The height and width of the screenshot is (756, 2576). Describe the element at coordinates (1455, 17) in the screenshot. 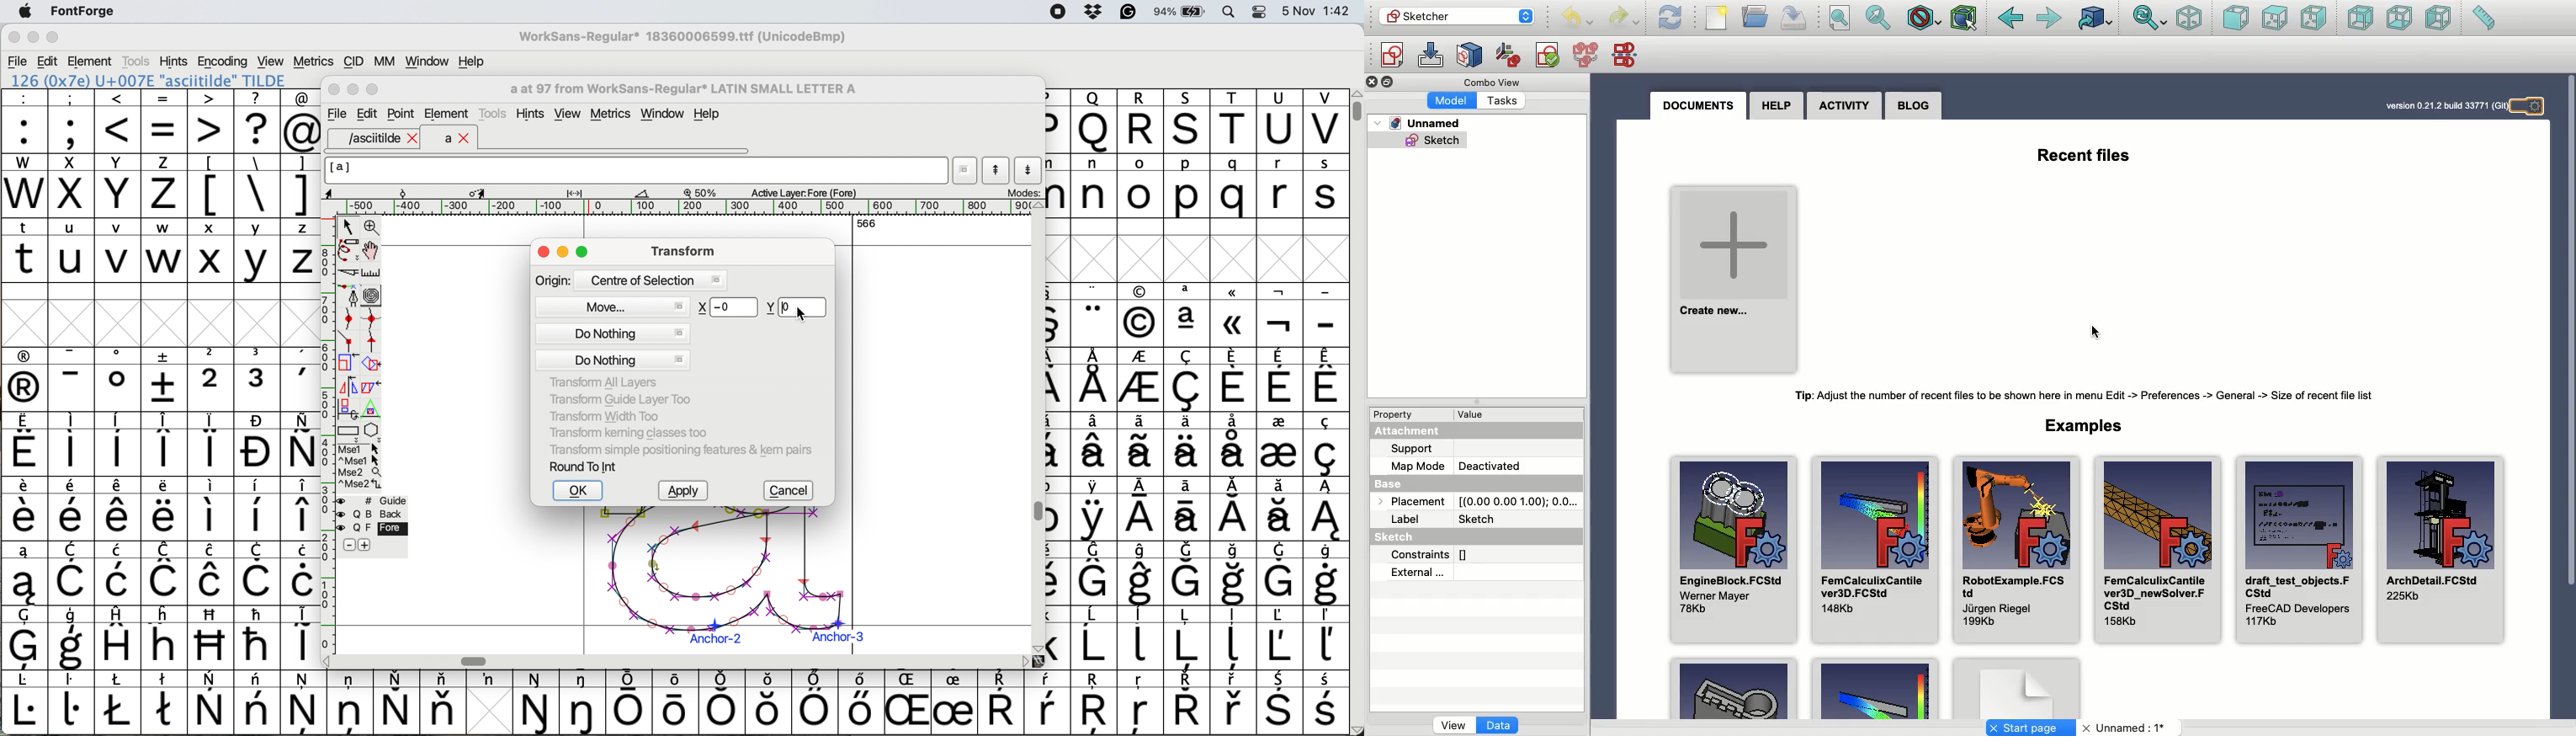

I see `Sketcher` at that location.